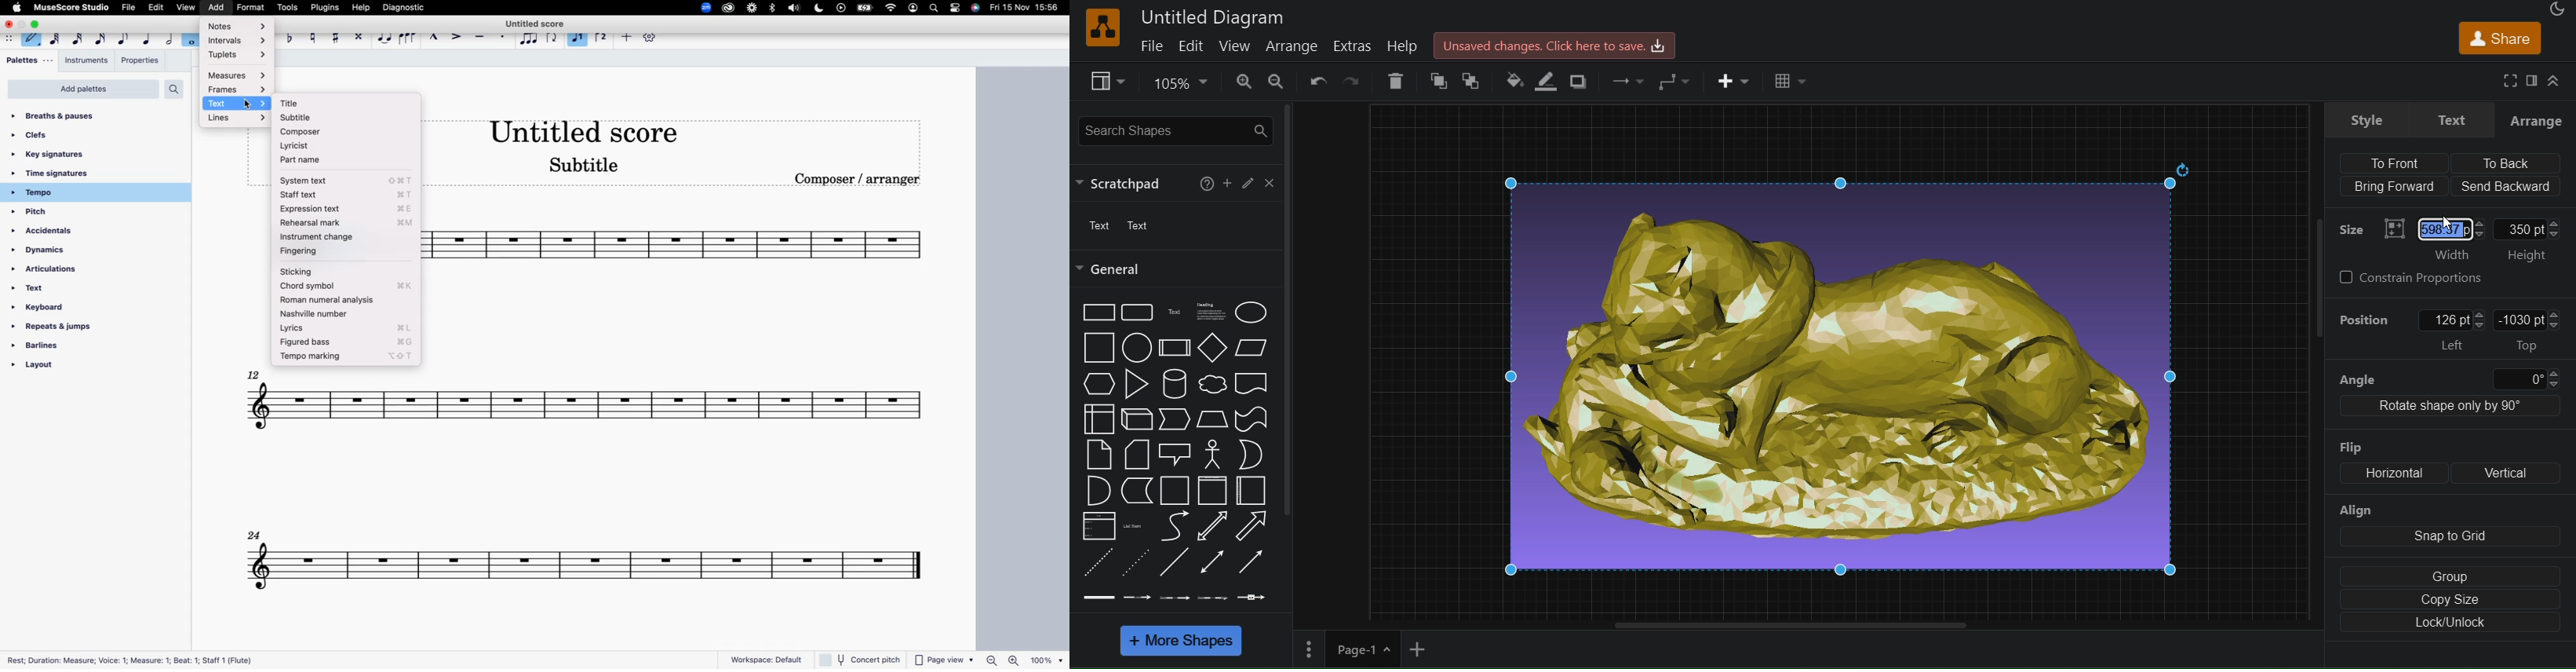 This screenshot has width=2576, height=672. I want to click on dynamics, so click(65, 251).